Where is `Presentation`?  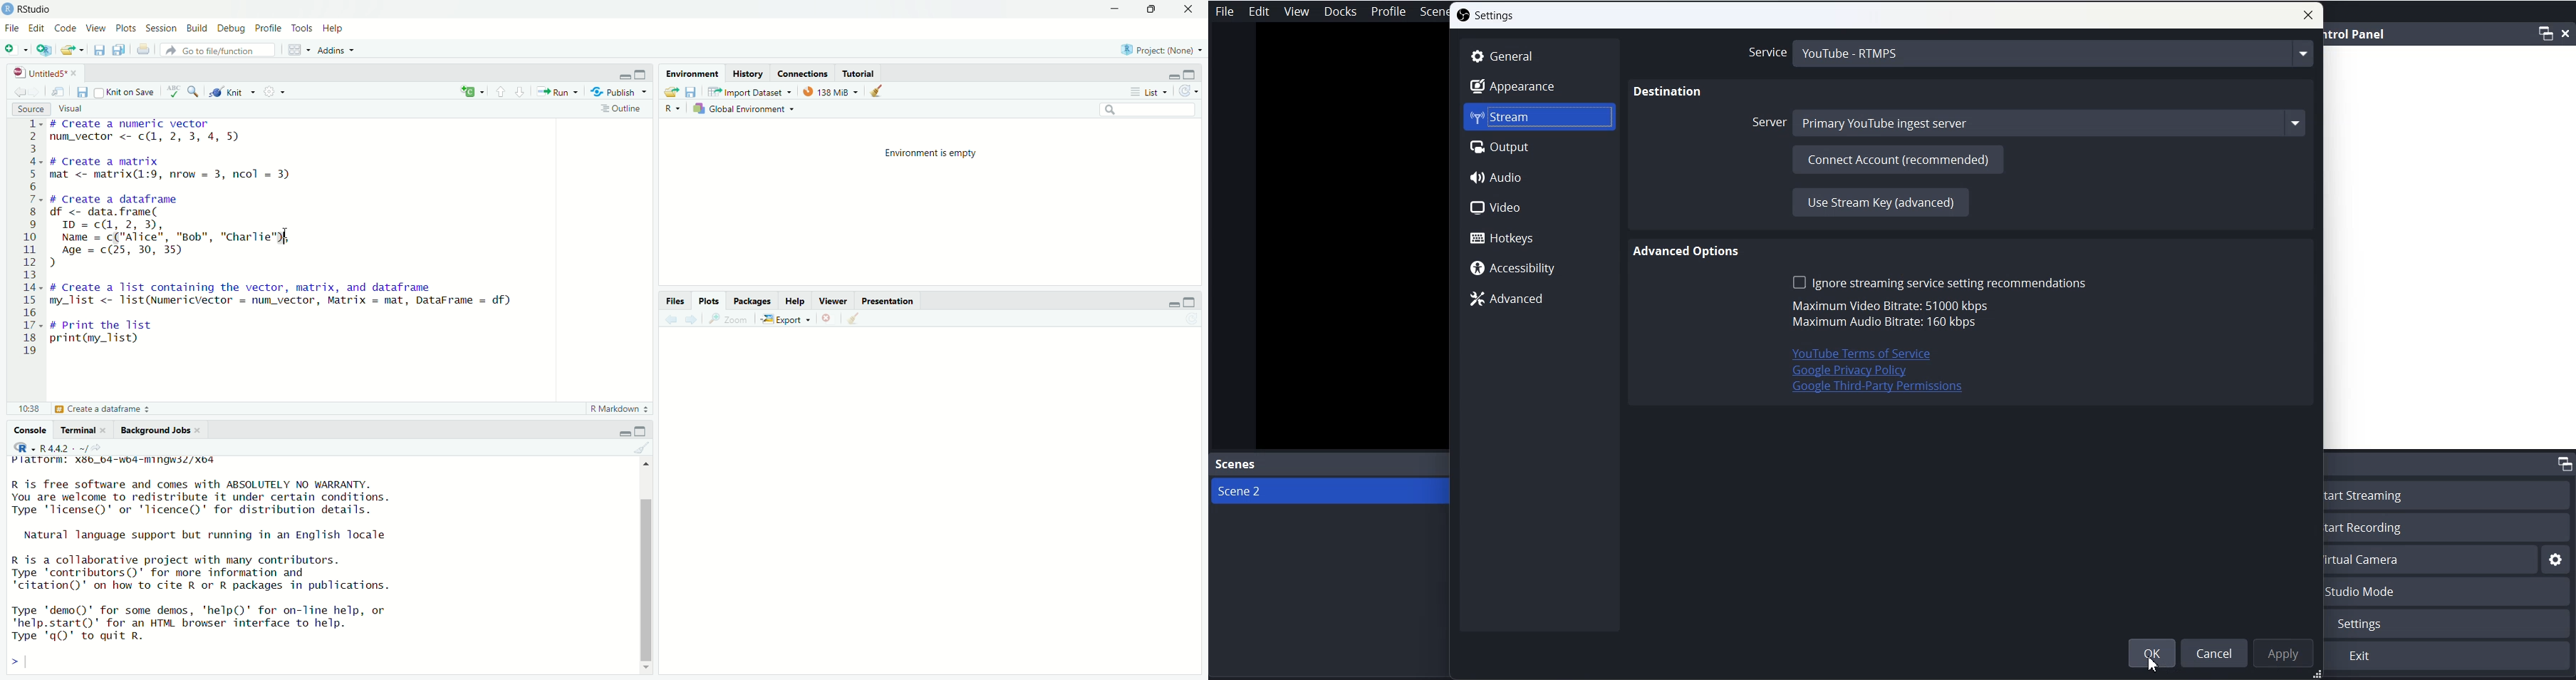 Presentation is located at coordinates (894, 300).